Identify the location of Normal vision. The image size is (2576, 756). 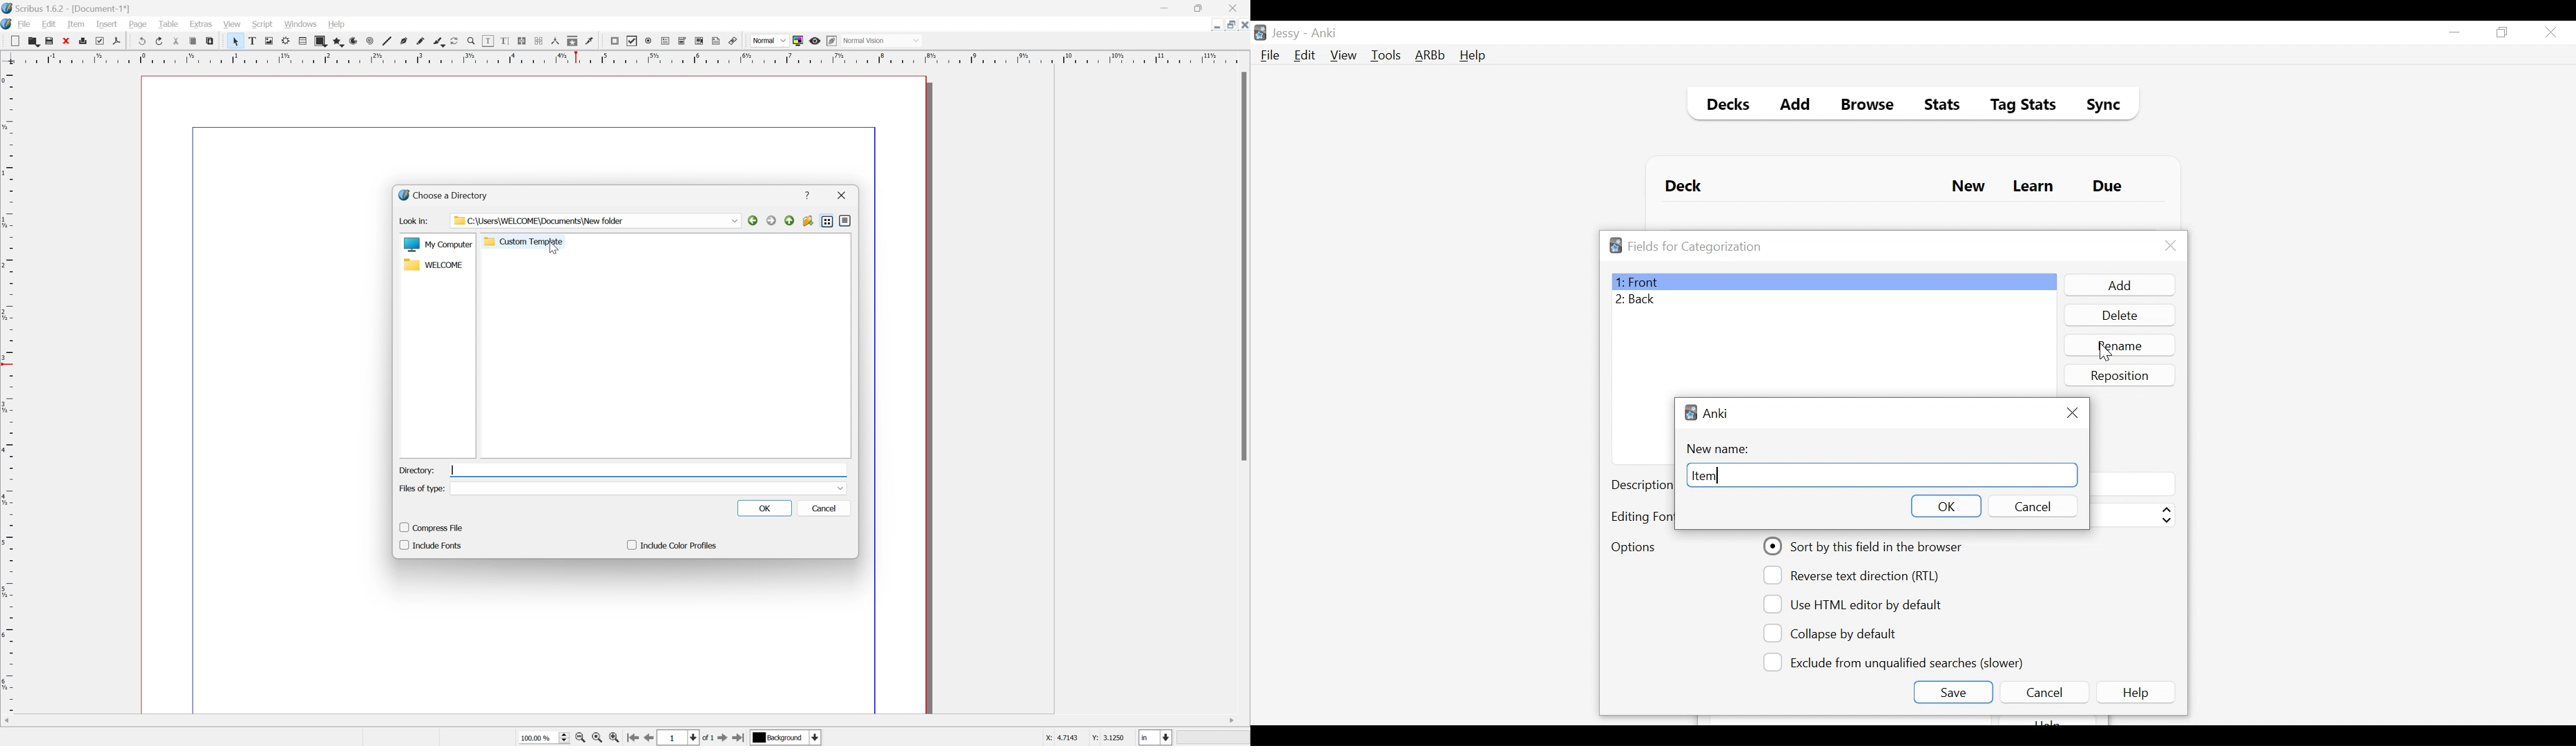
(890, 40).